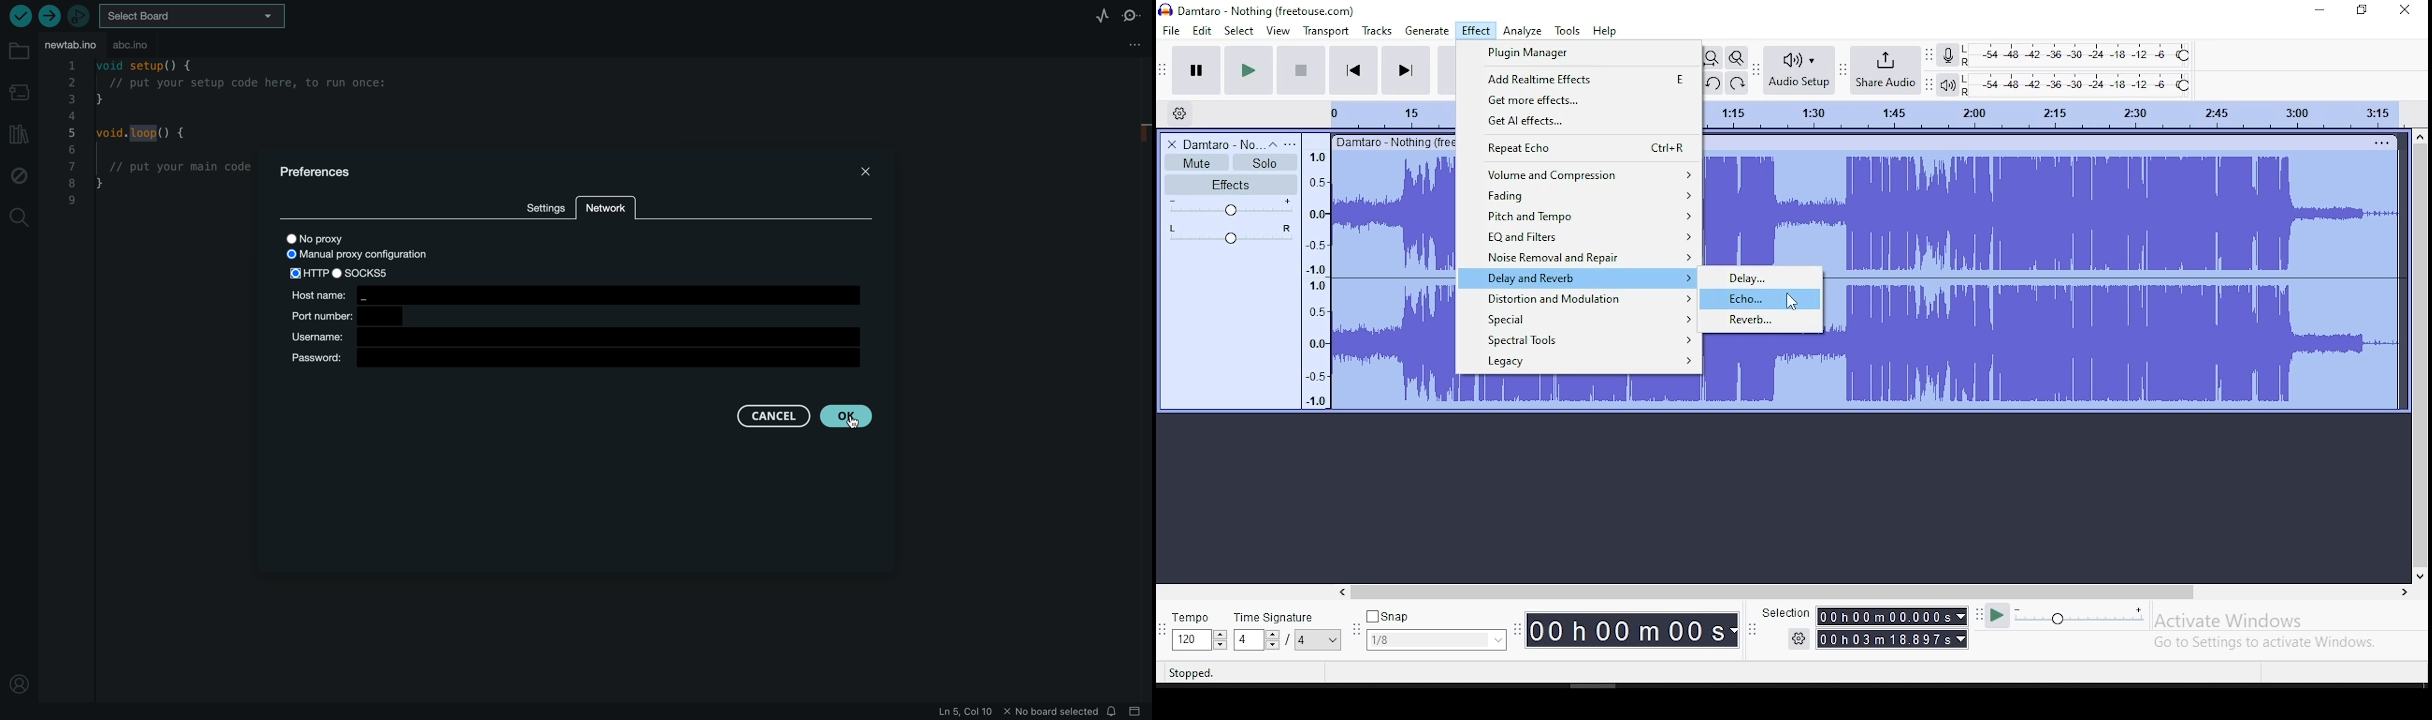 The image size is (2436, 728). Describe the element at coordinates (1240, 30) in the screenshot. I see `select` at that location.